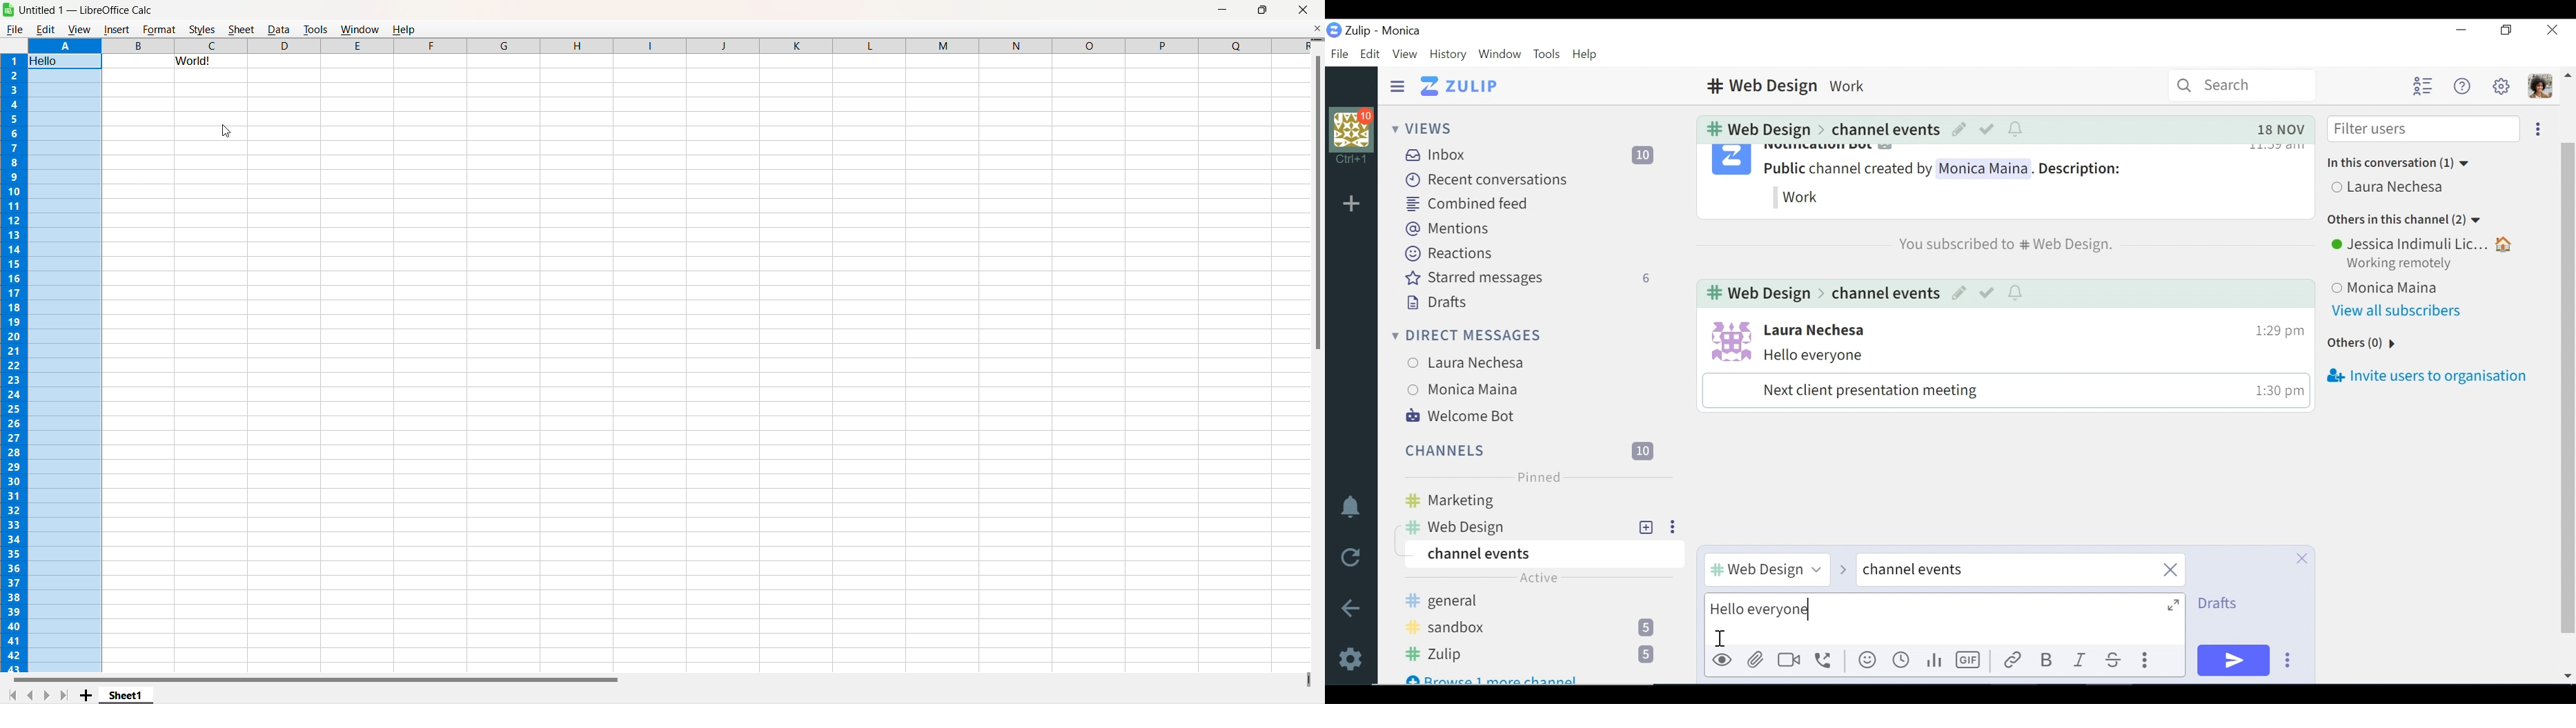 The height and width of the screenshot is (728, 2576). What do you see at coordinates (2045, 660) in the screenshot?
I see `Bold` at bounding box center [2045, 660].